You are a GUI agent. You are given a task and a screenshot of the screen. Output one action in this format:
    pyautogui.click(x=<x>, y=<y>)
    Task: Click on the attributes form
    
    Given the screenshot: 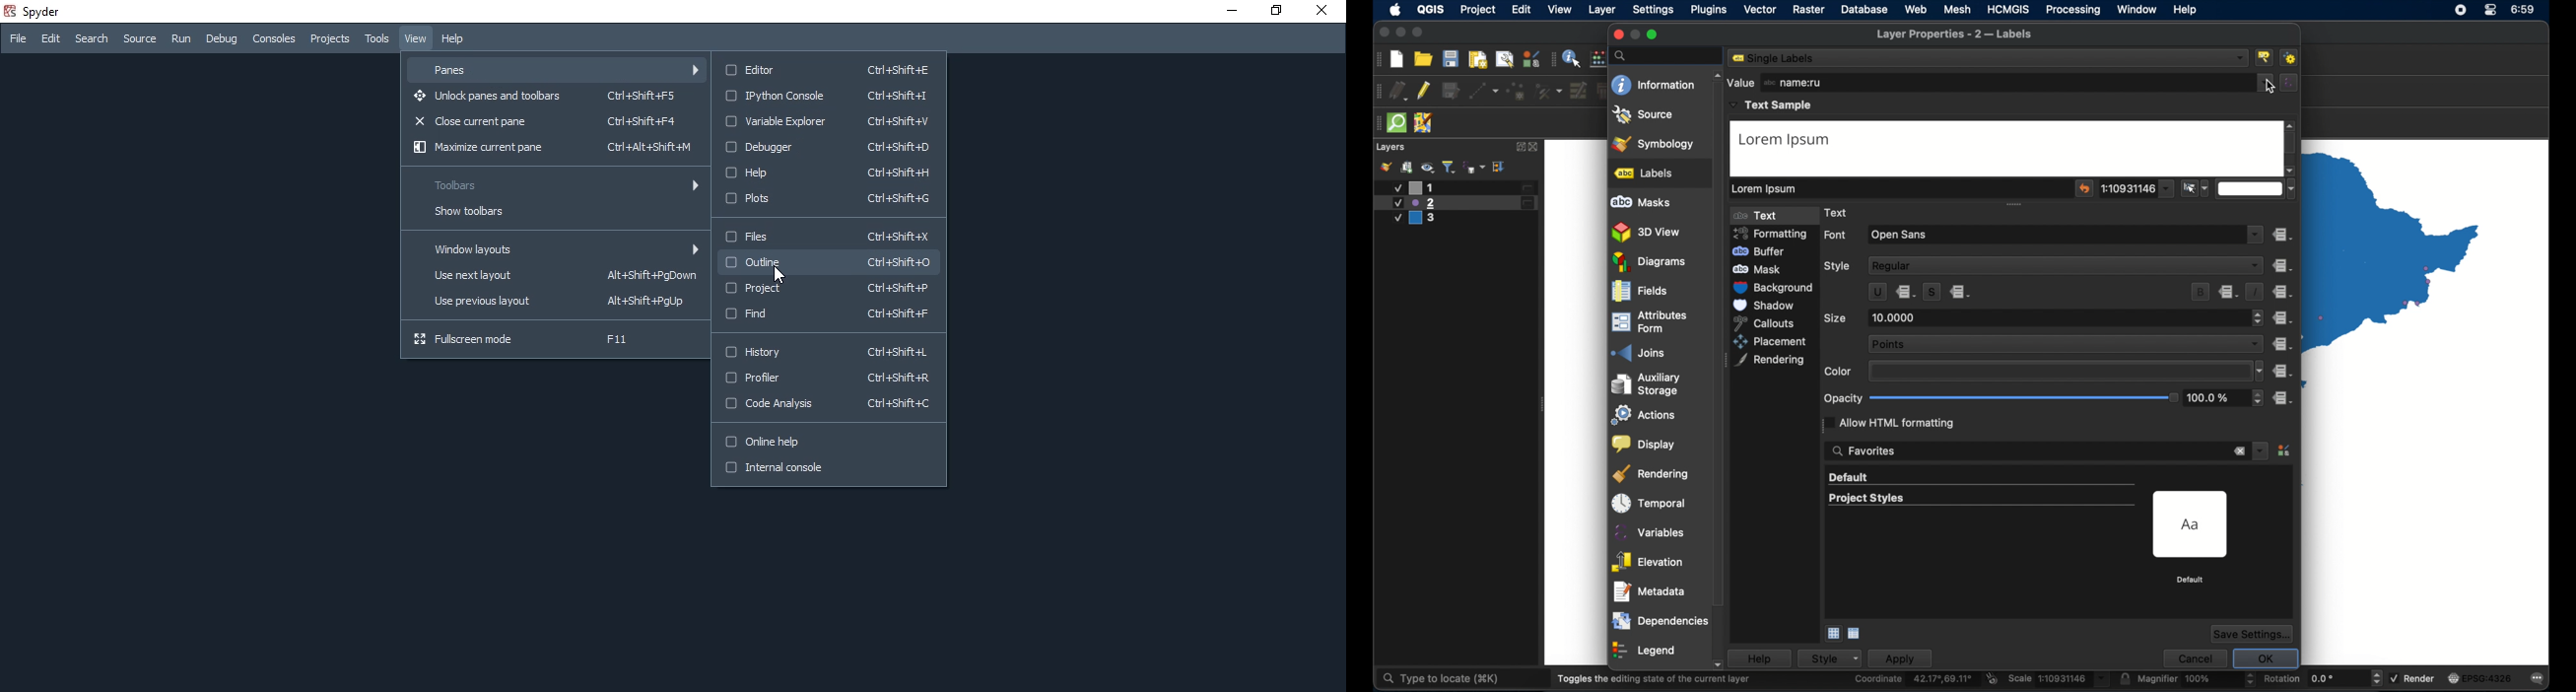 What is the action you would take?
    pyautogui.click(x=1649, y=321)
    